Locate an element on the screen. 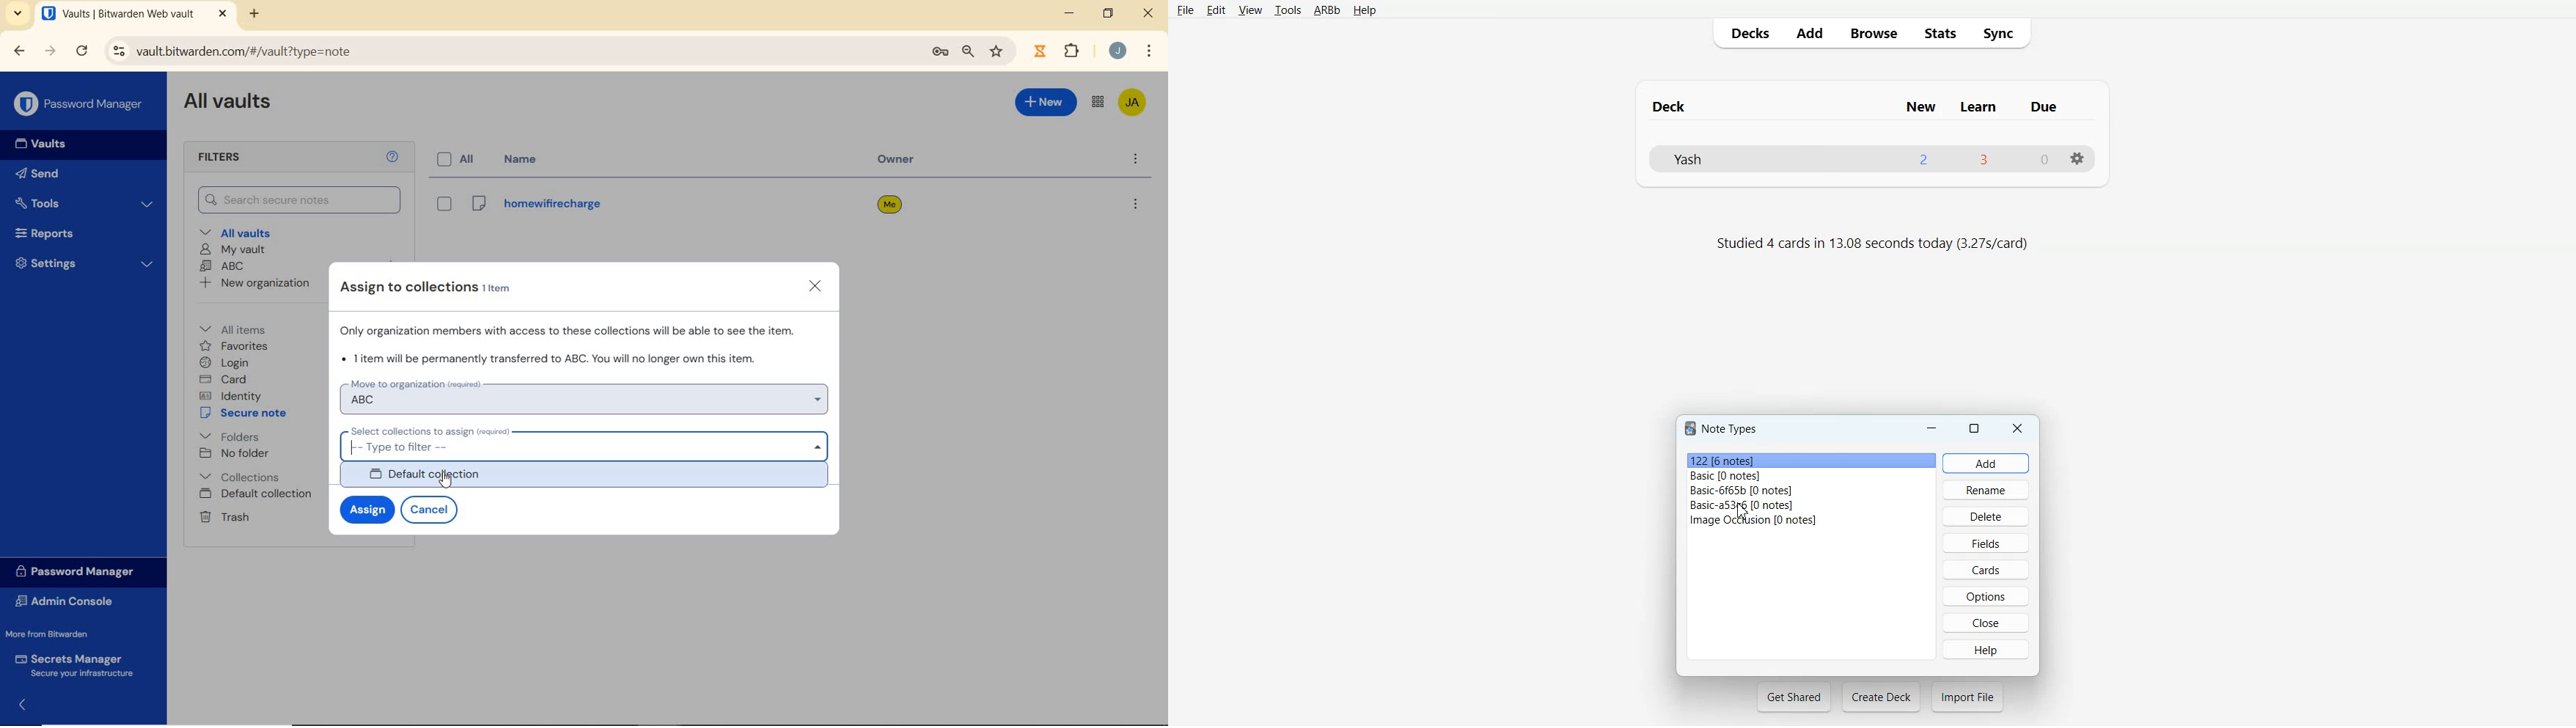 This screenshot has height=728, width=2576. Image Occusion [0 notes] is located at coordinates (1812, 520).